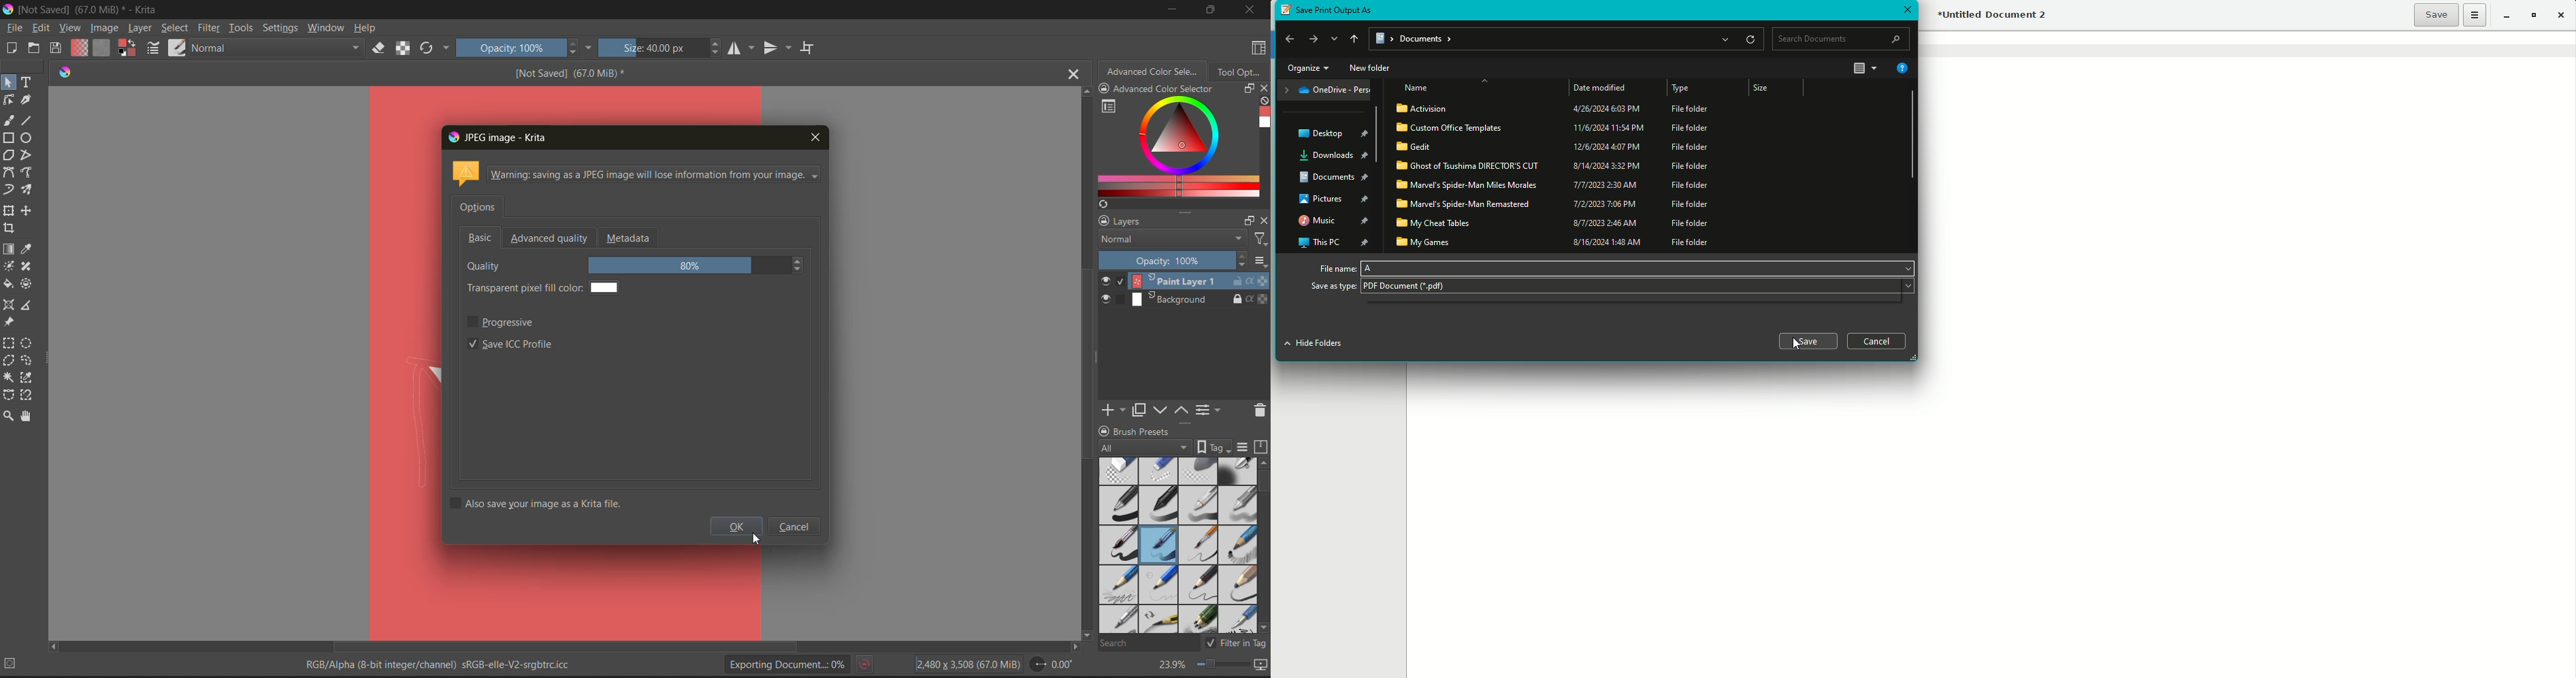 This screenshot has height=700, width=2576. What do you see at coordinates (1174, 665) in the screenshot?
I see `zoom factor` at bounding box center [1174, 665].